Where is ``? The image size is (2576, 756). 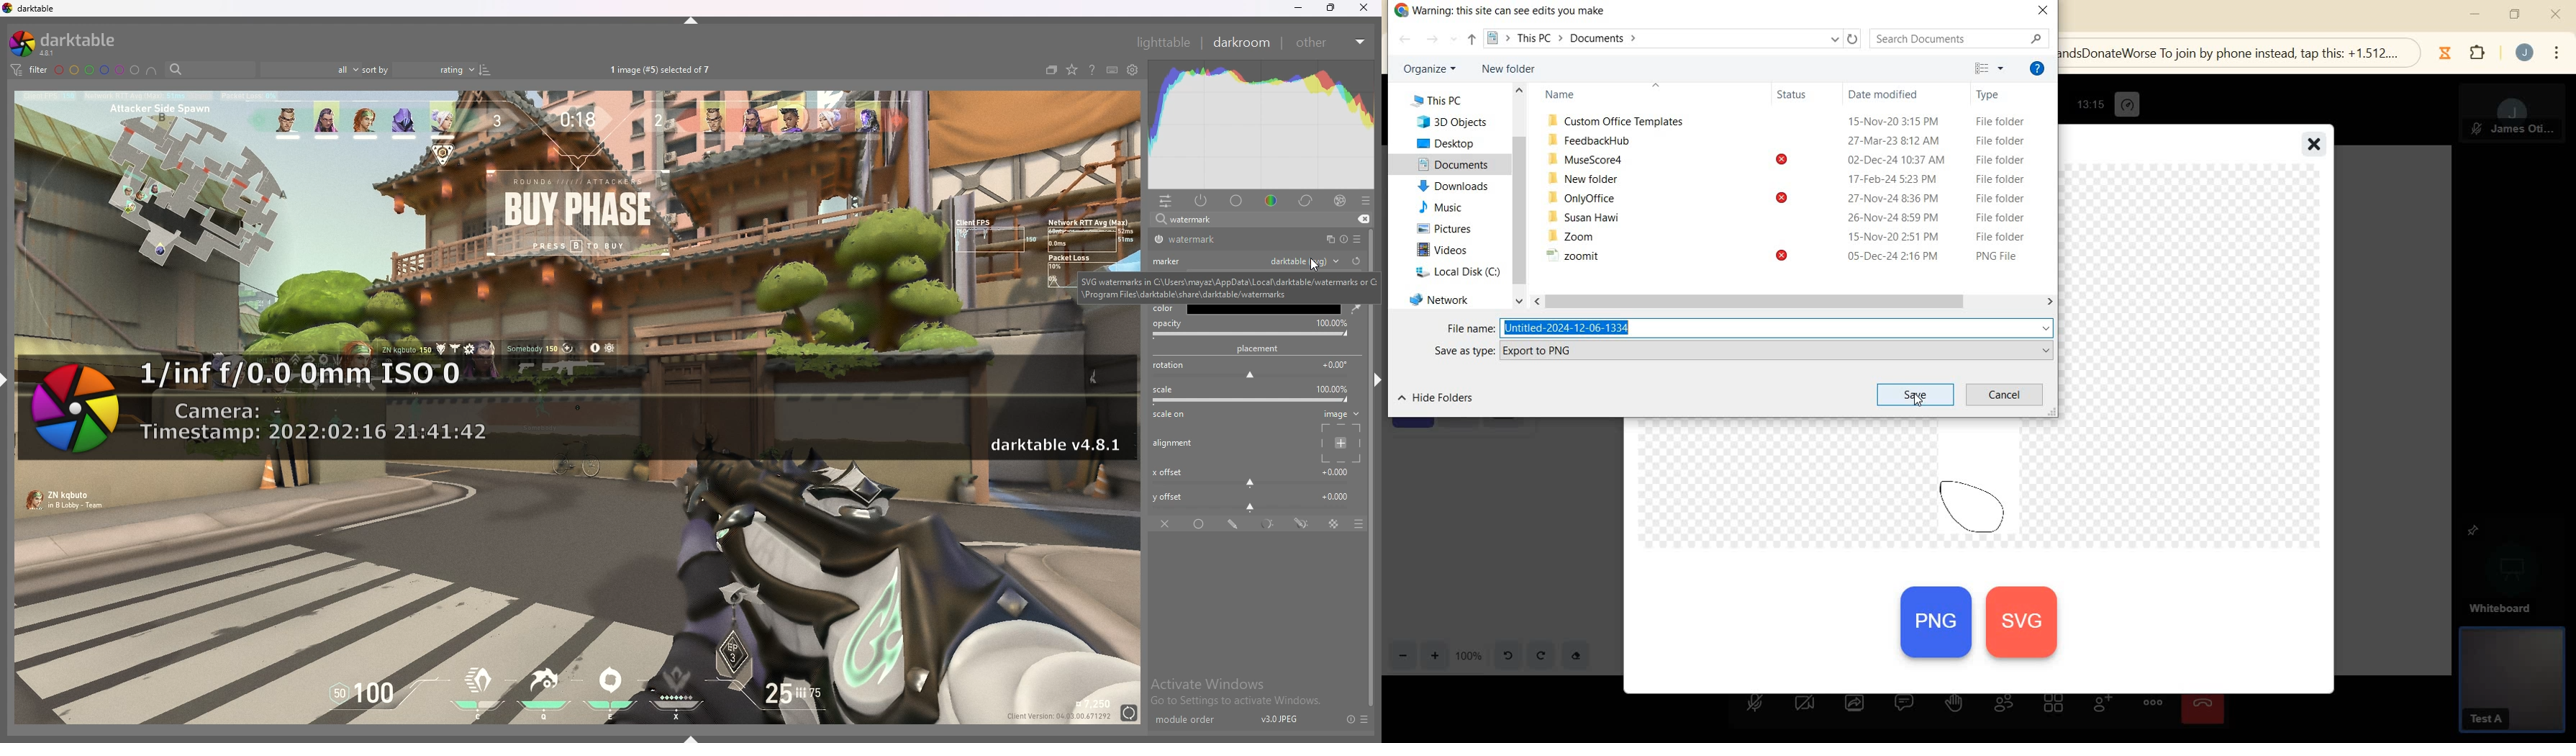  is located at coordinates (1789, 255).